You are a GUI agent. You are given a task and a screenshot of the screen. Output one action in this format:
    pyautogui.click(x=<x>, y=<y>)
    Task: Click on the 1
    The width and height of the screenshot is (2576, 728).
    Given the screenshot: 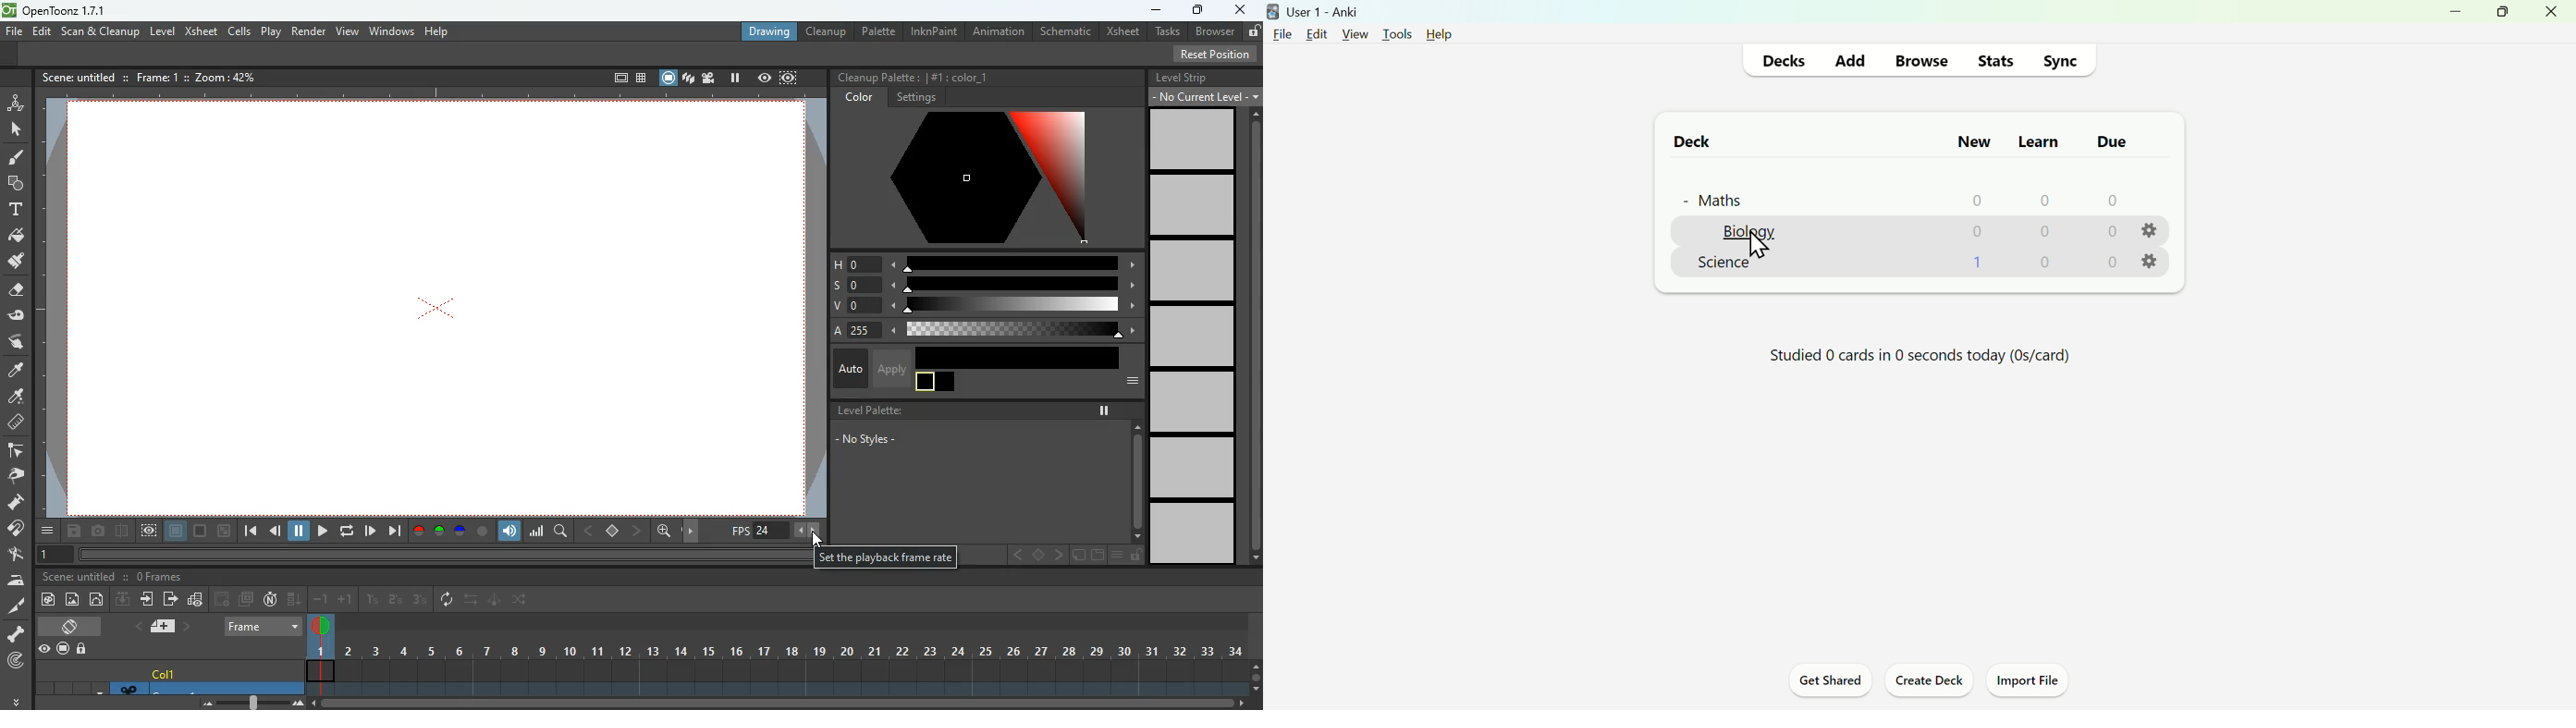 What is the action you would take?
    pyautogui.click(x=1977, y=266)
    